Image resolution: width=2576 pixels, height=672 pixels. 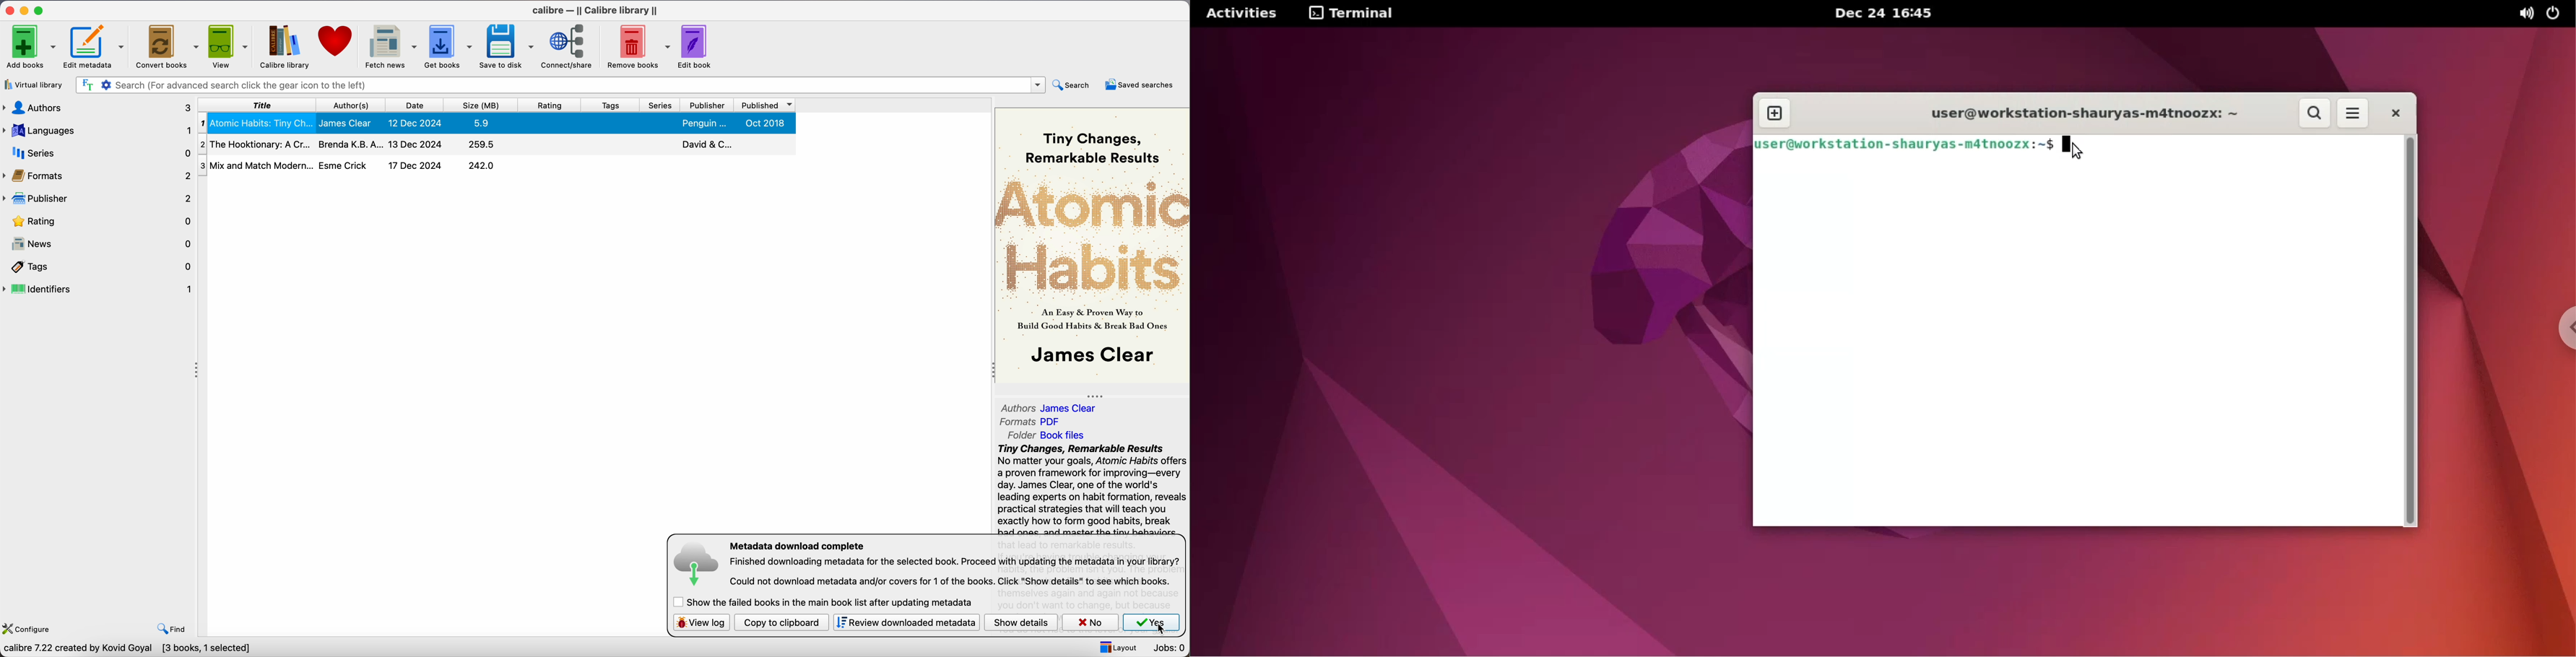 I want to click on view, so click(x=229, y=46).